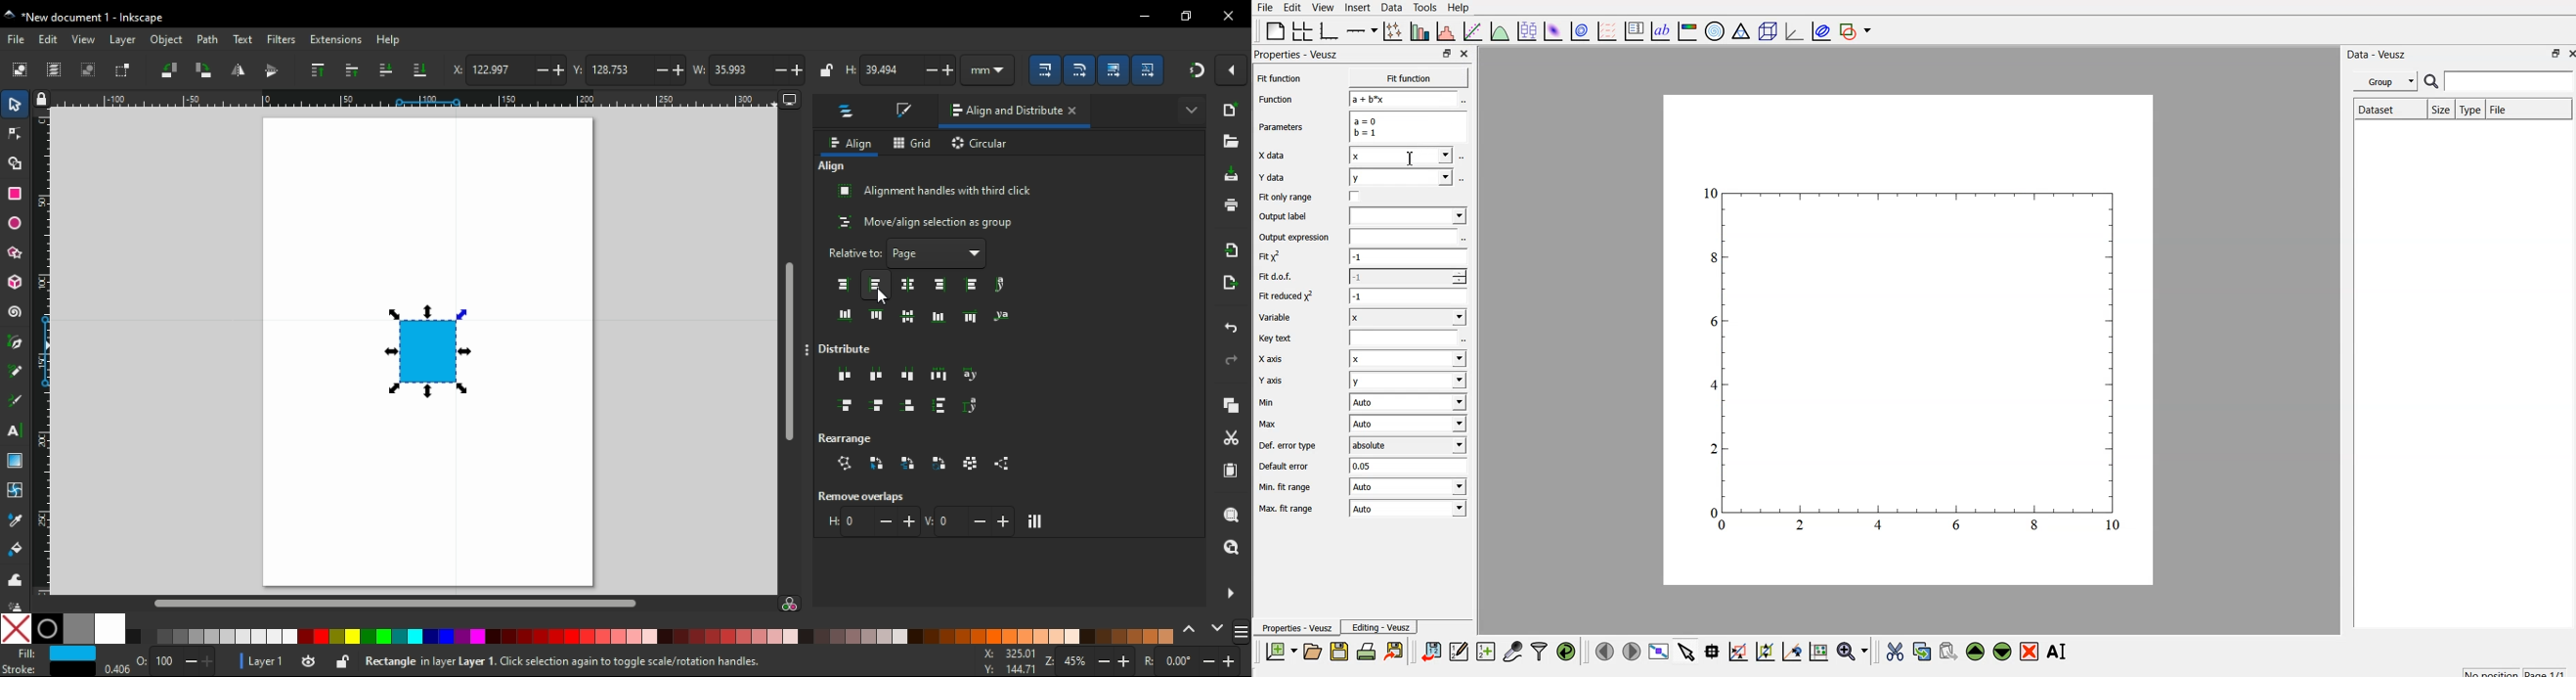 The width and height of the screenshot is (2576, 700). Describe the element at coordinates (419, 98) in the screenshot. I see `Horizontal ruler` at that location.